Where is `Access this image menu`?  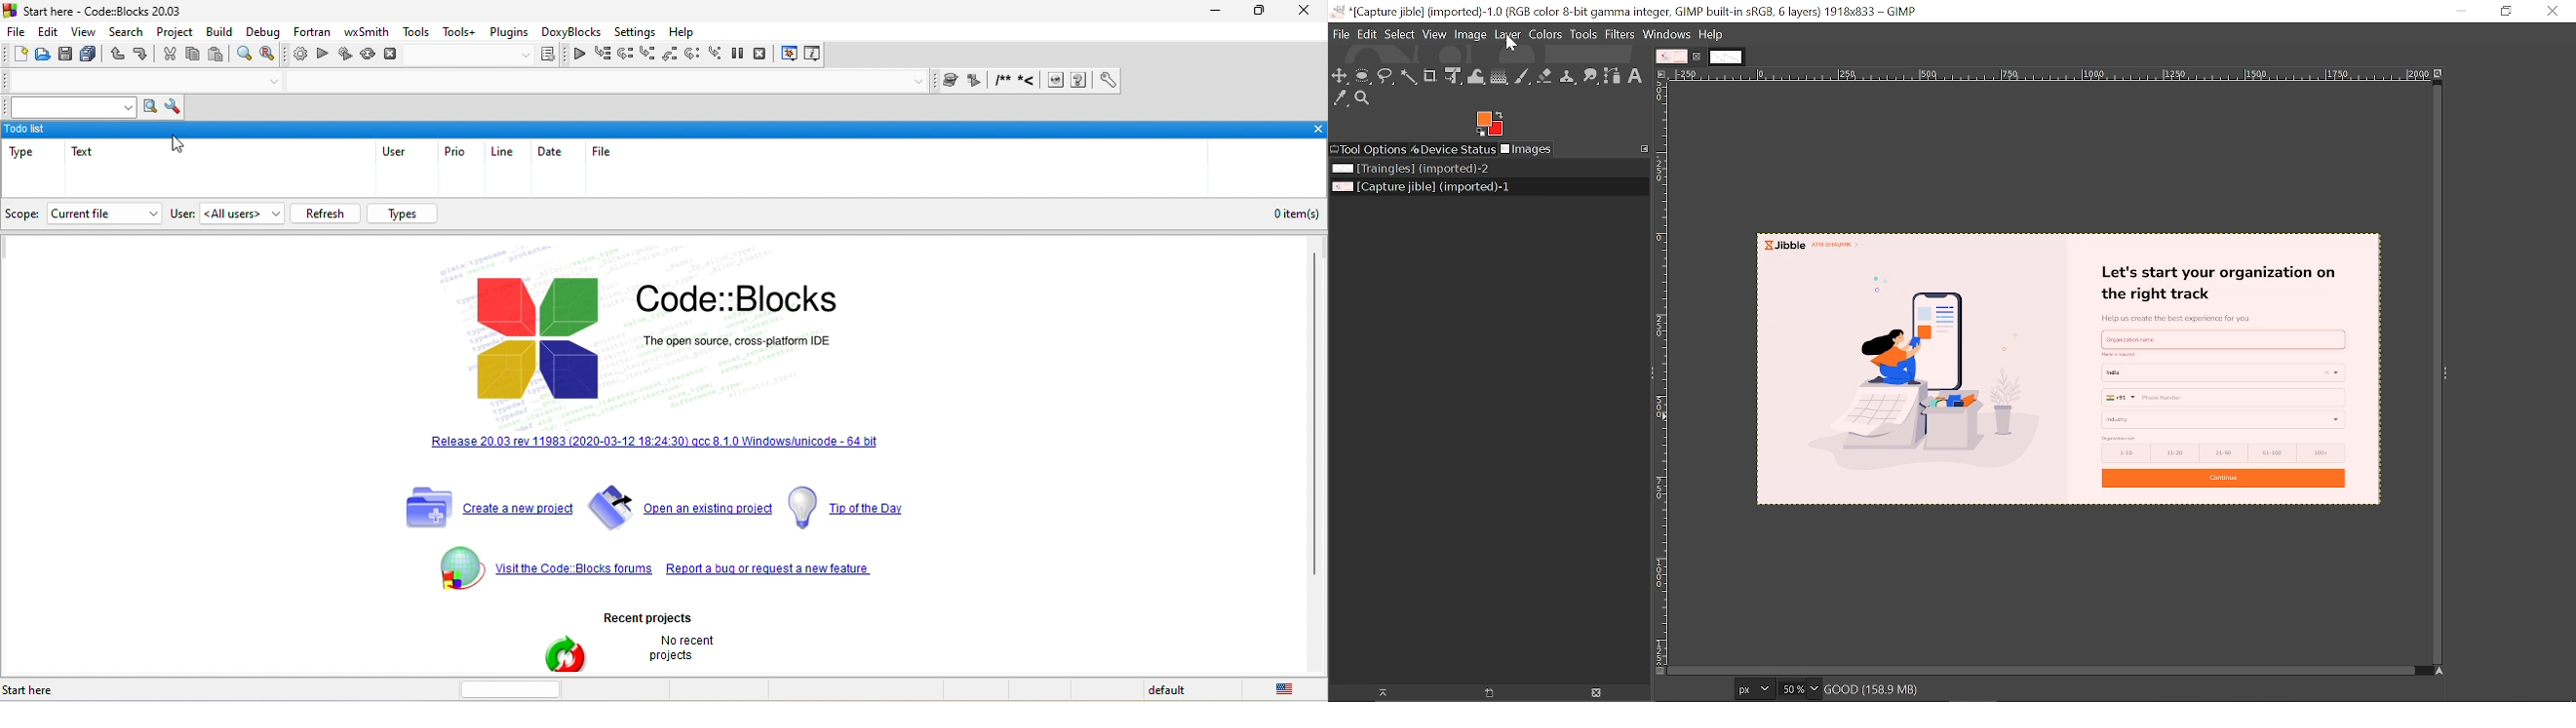
Access this image menu is located at coordinates (1661, 74).